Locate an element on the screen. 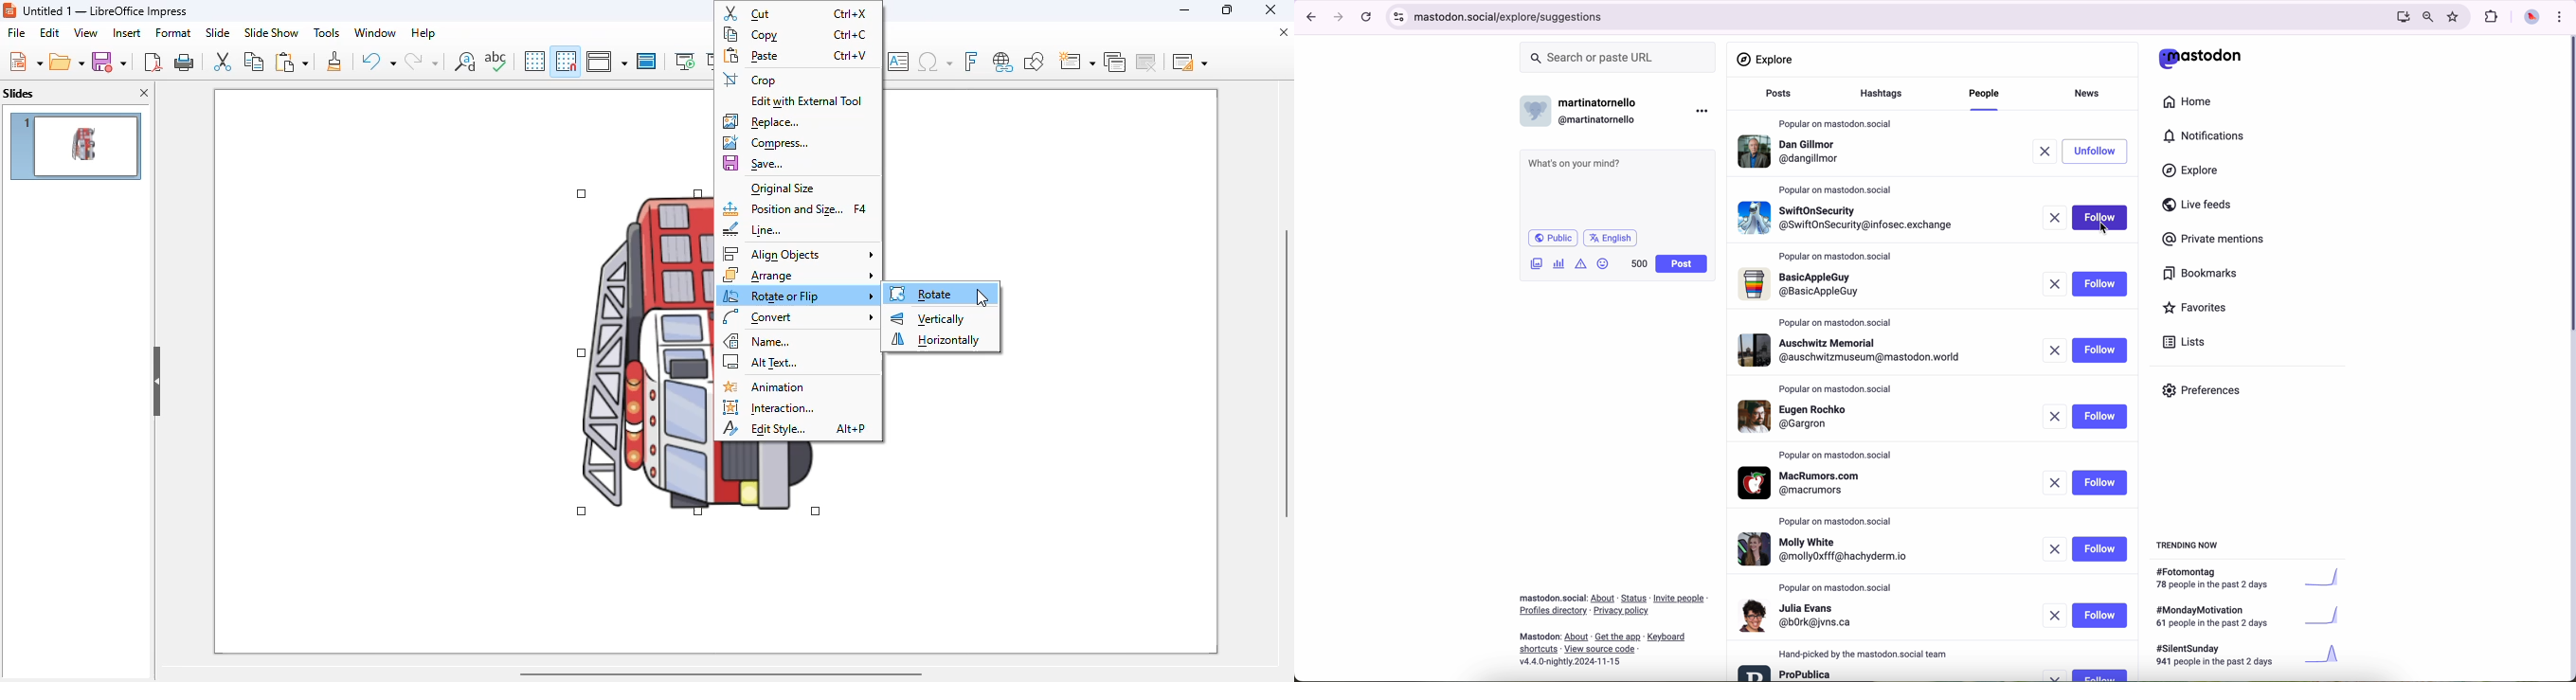 This screenshot has height=700, width=2576. minimize is located at coordinates (1185, 9).